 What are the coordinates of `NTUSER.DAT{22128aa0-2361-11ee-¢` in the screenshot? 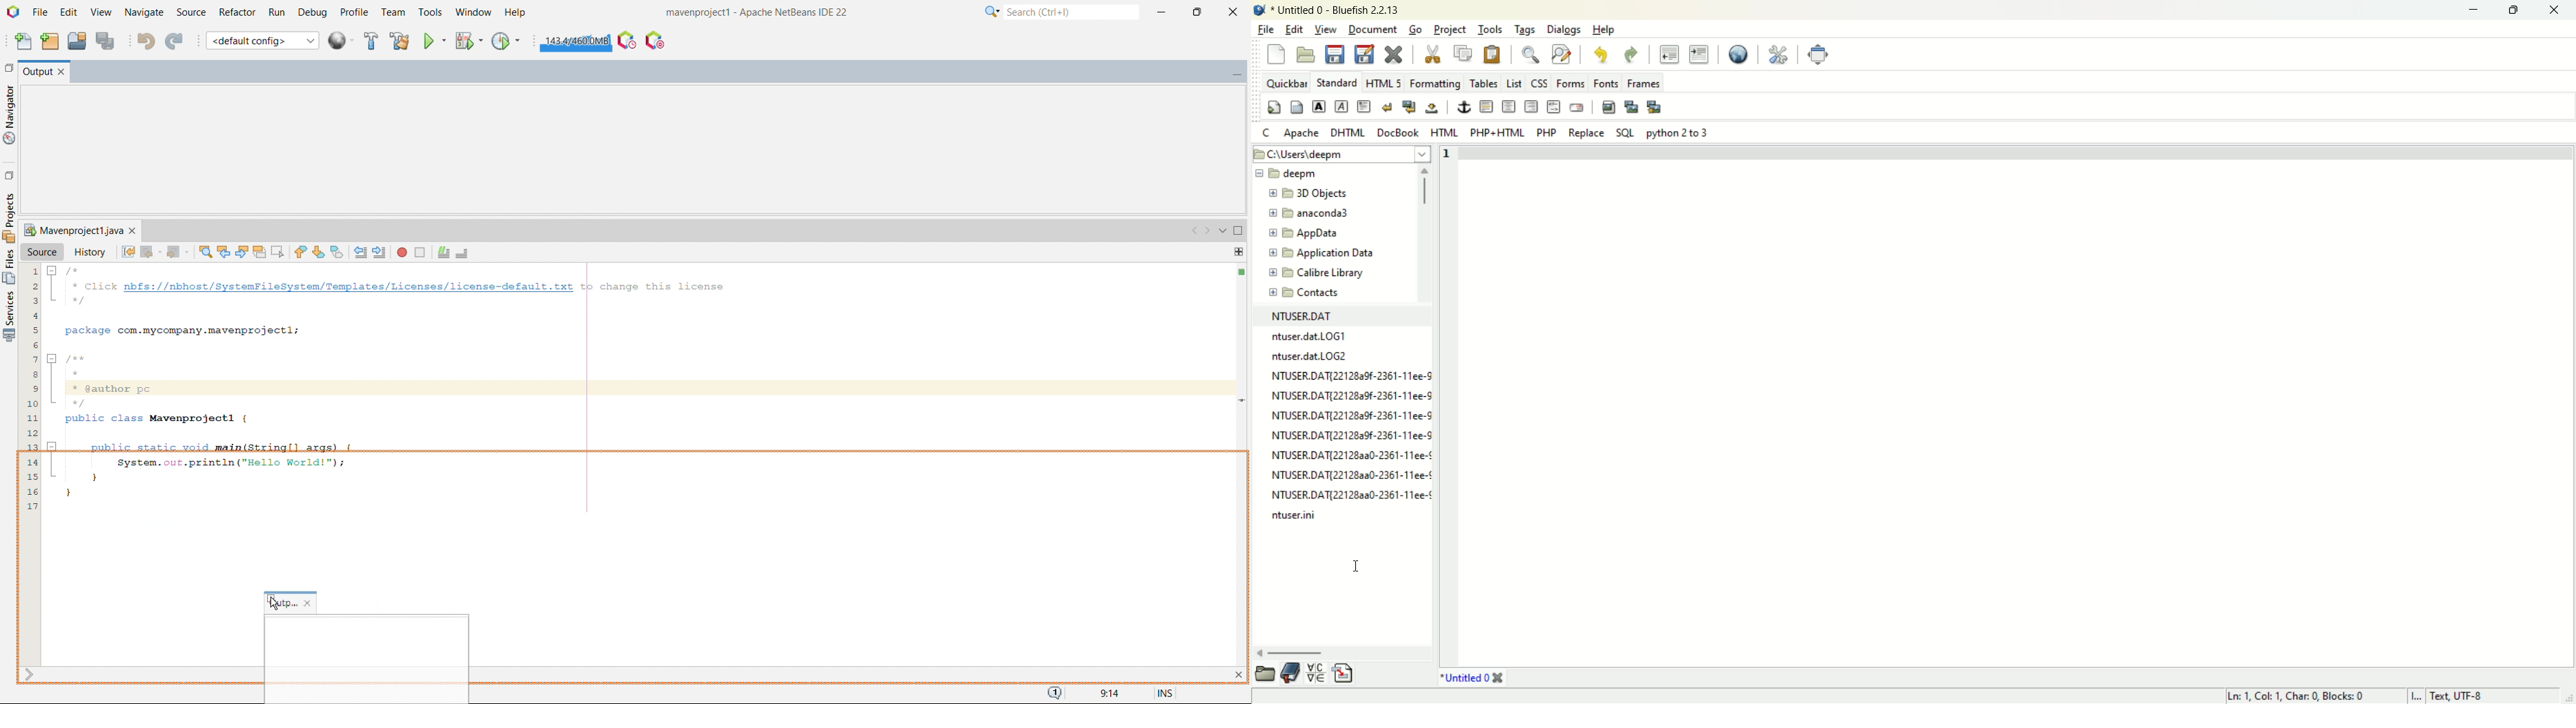 It's located at (1350, 494).